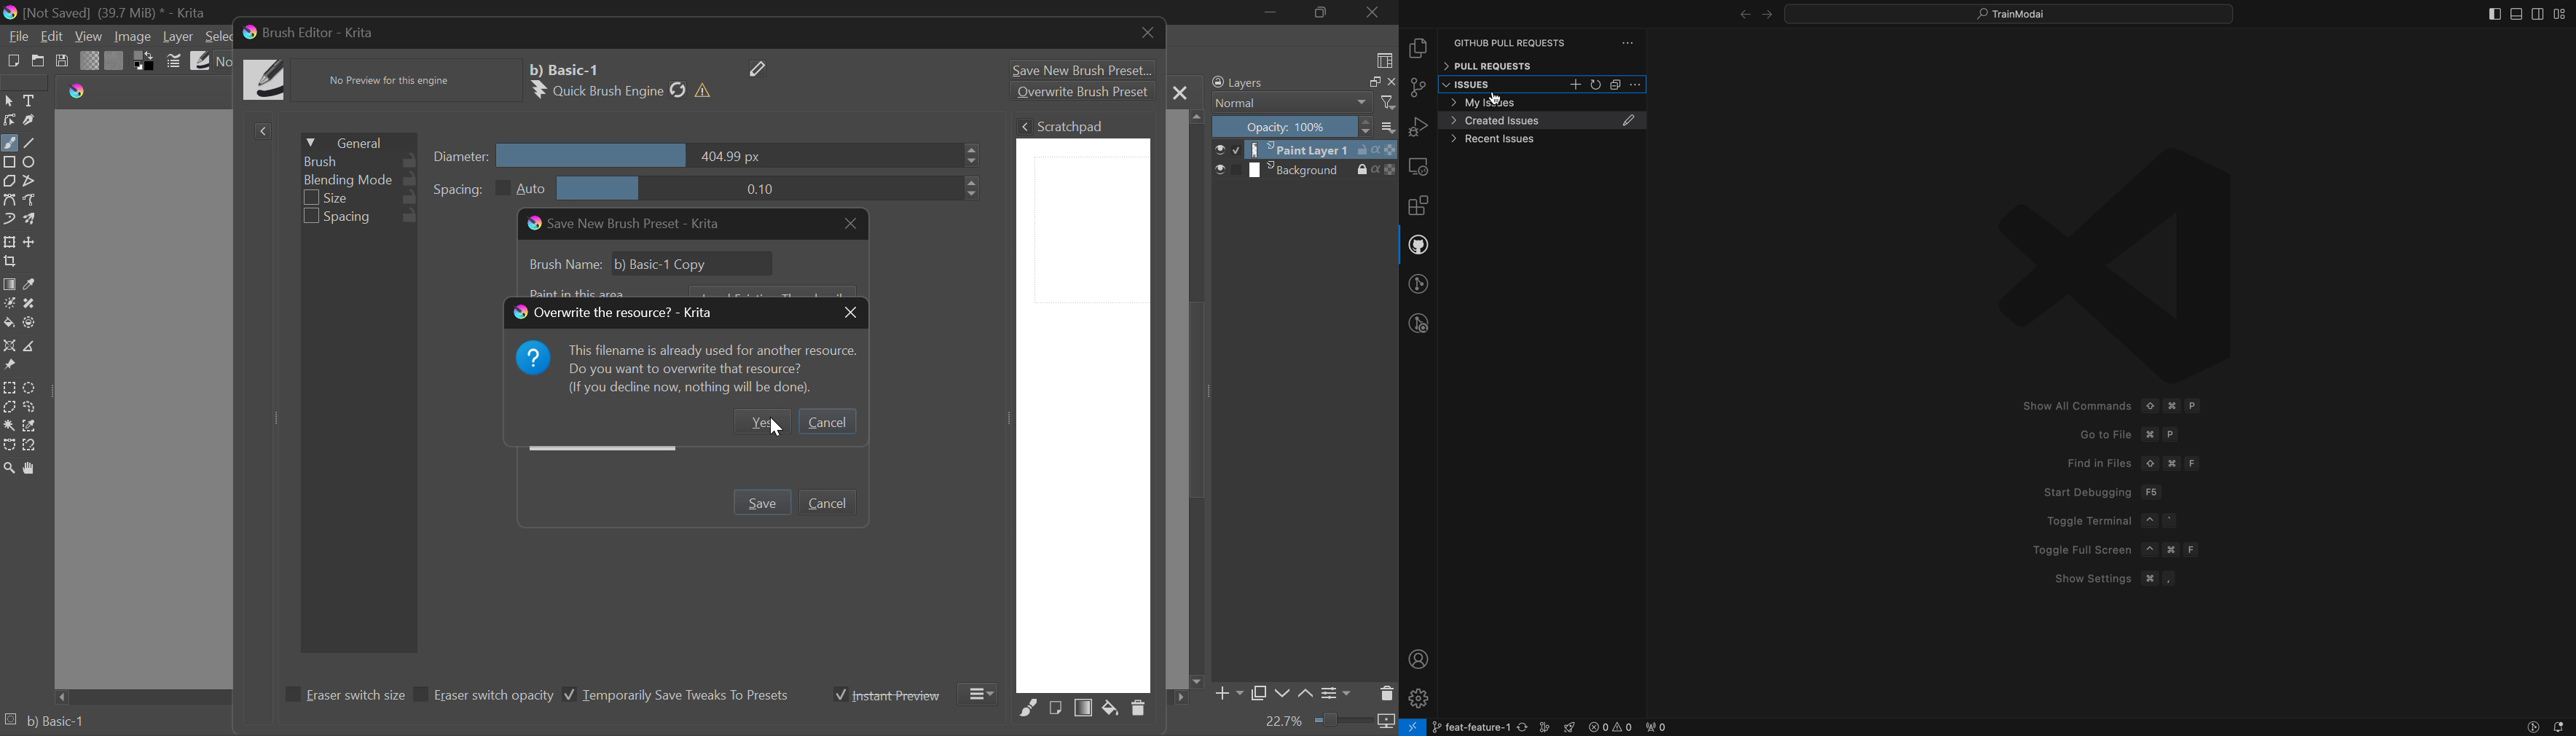 The image size is (2576, 756). What do you see at coordinates (36, 60) in the screenshot?
I see `Open` at bounding box center [36, 60].